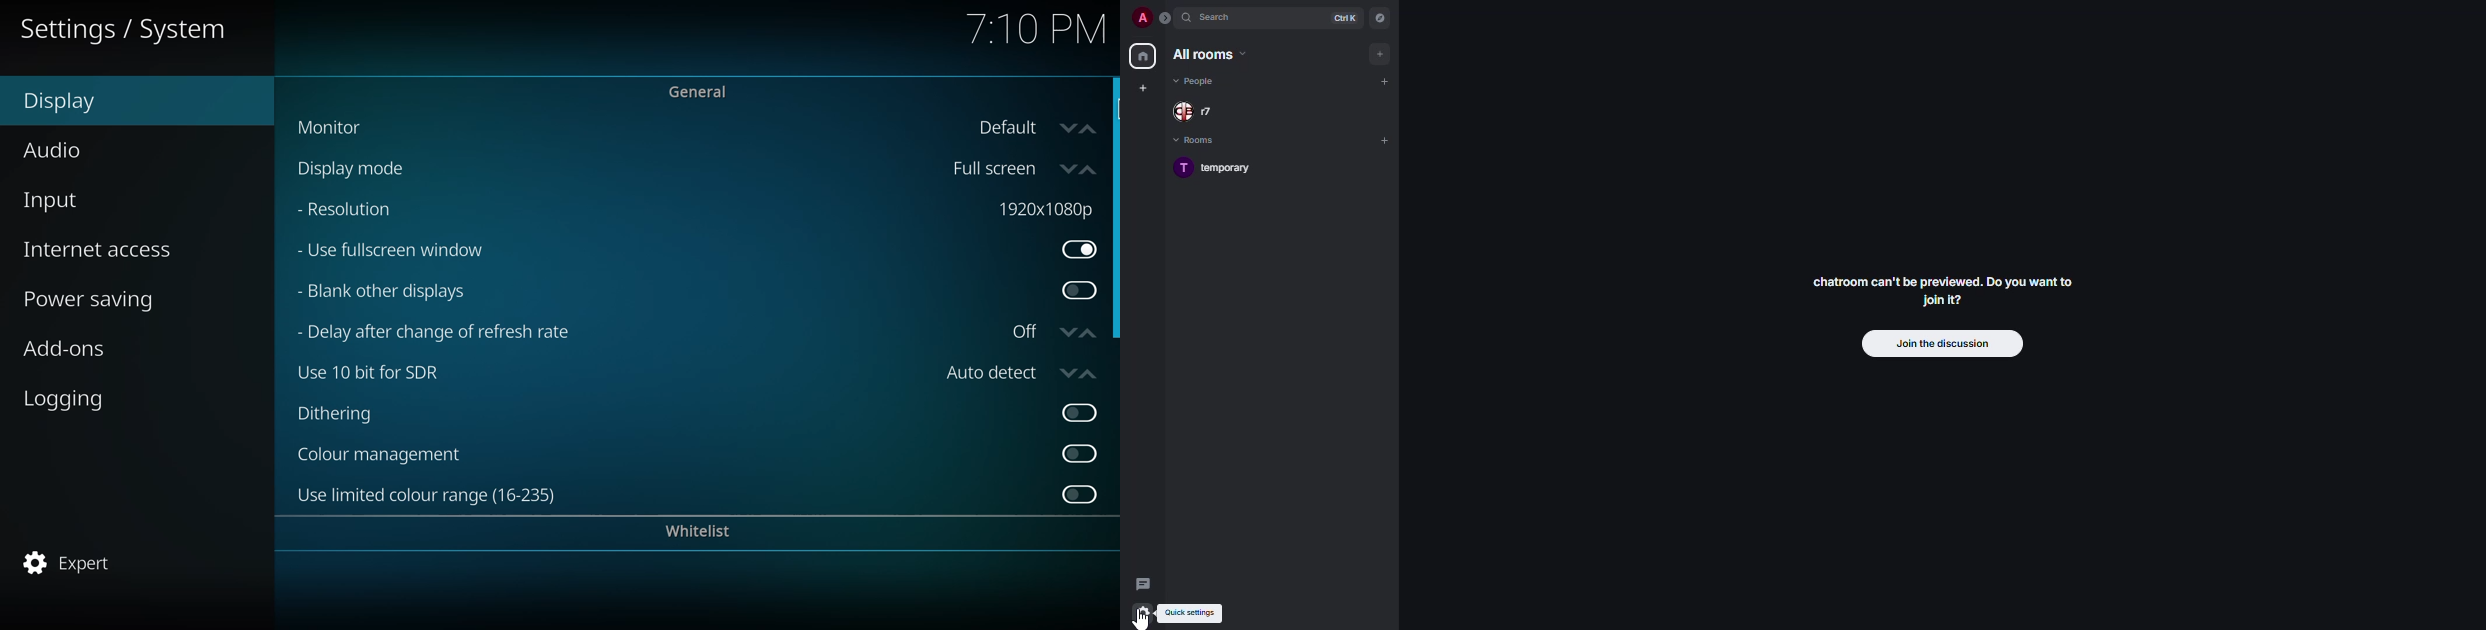 The image size is (2492, 644). What do you see at coordinates (382, 454) in the screenshot?
I see `color management` at bounding box center [382, 454].